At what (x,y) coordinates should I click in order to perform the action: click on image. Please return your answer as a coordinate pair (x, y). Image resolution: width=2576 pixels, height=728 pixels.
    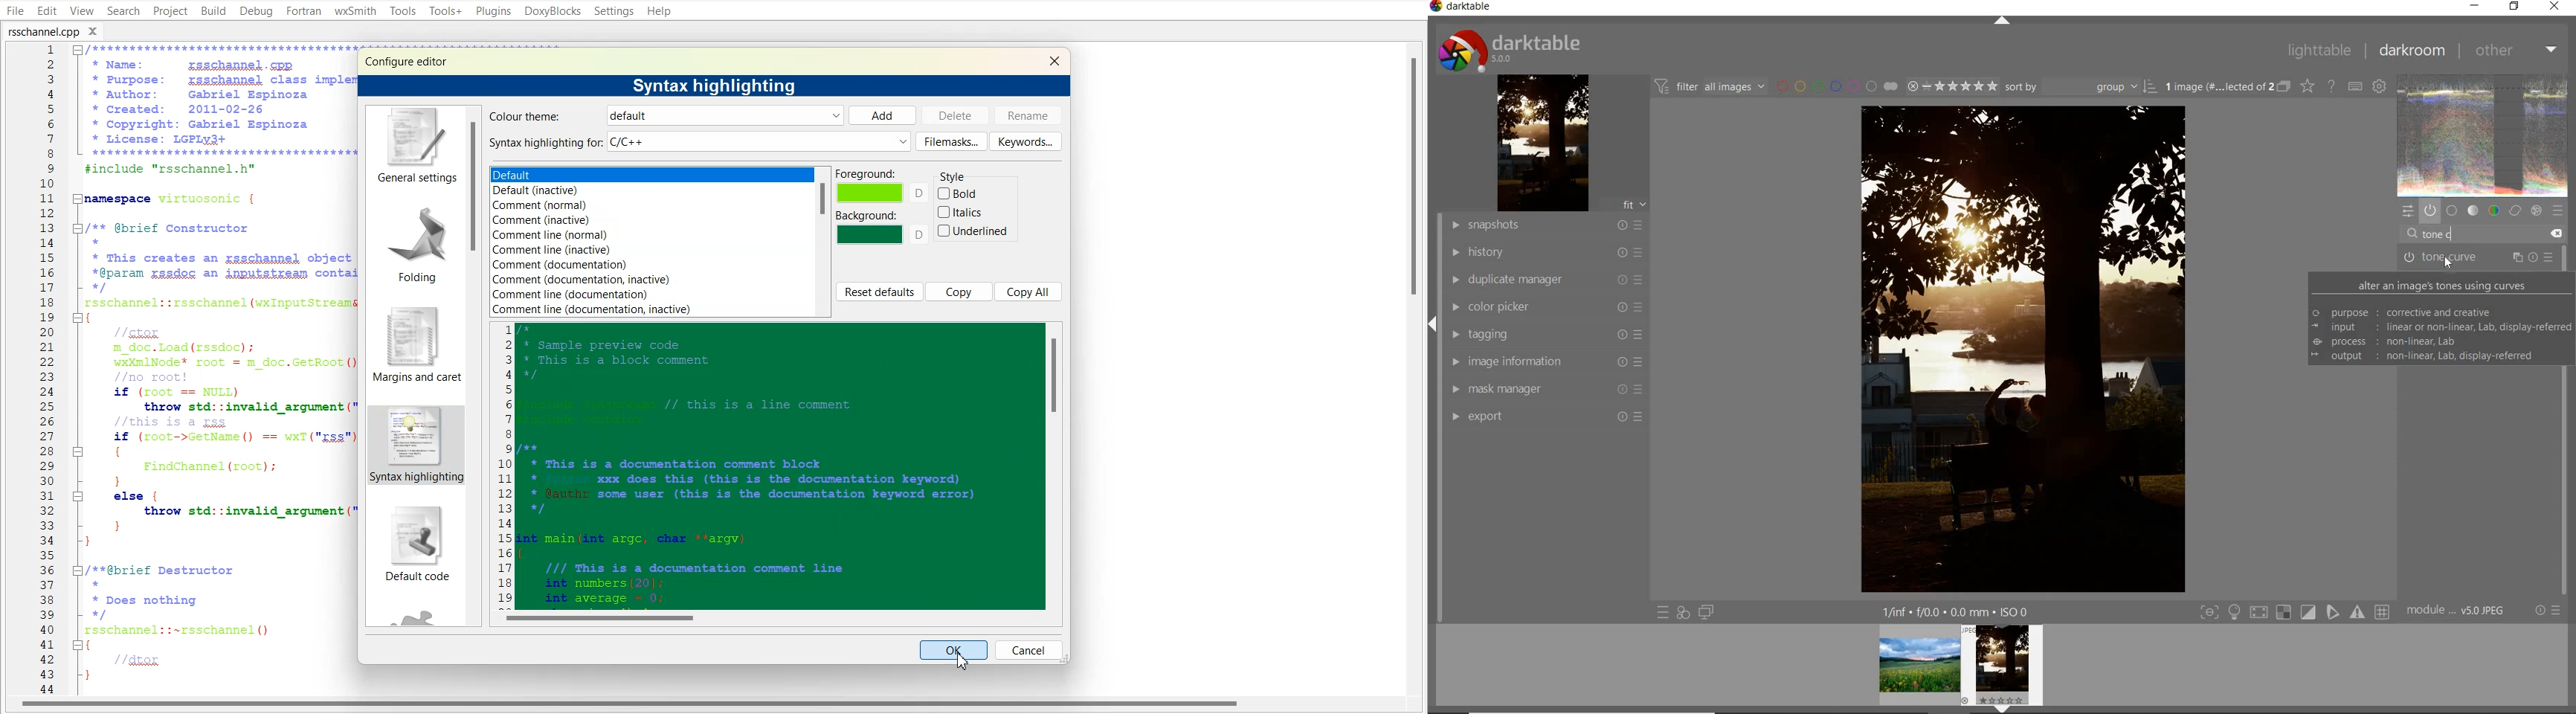
    Looking at the image, I should click on (1543, 143).